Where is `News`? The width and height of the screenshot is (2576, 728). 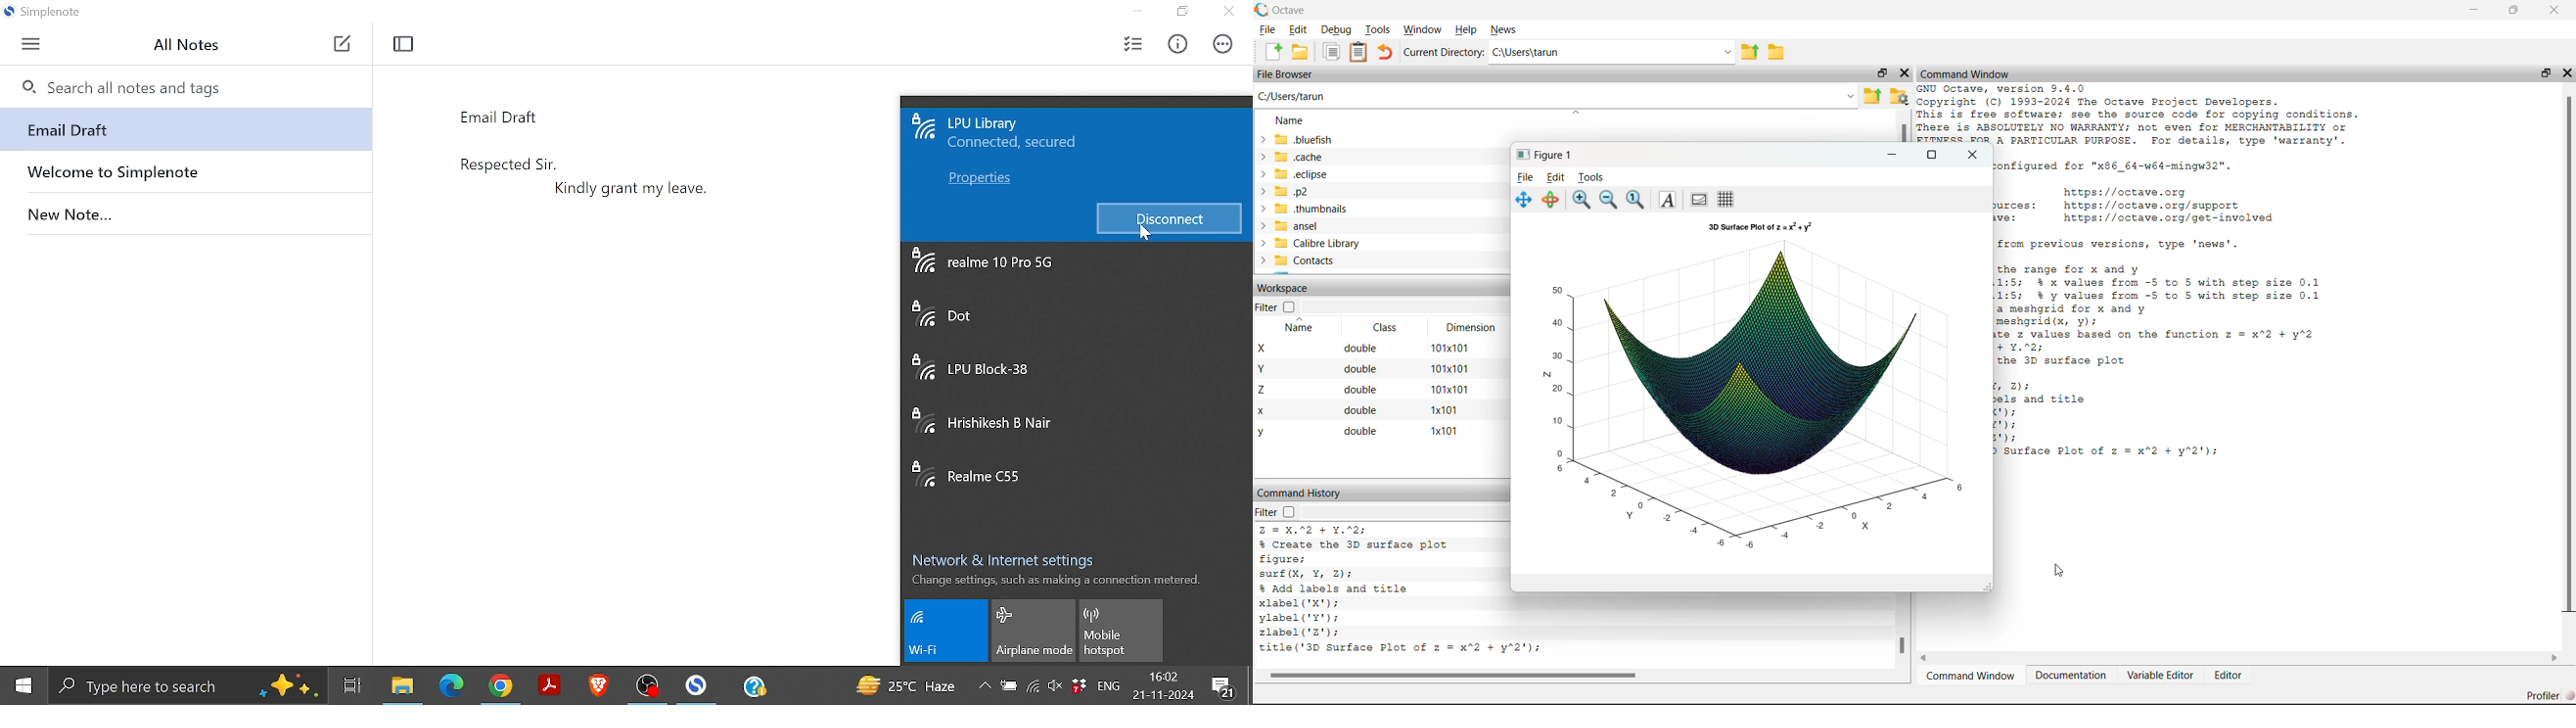
News is located at coordinates (1507, 31).